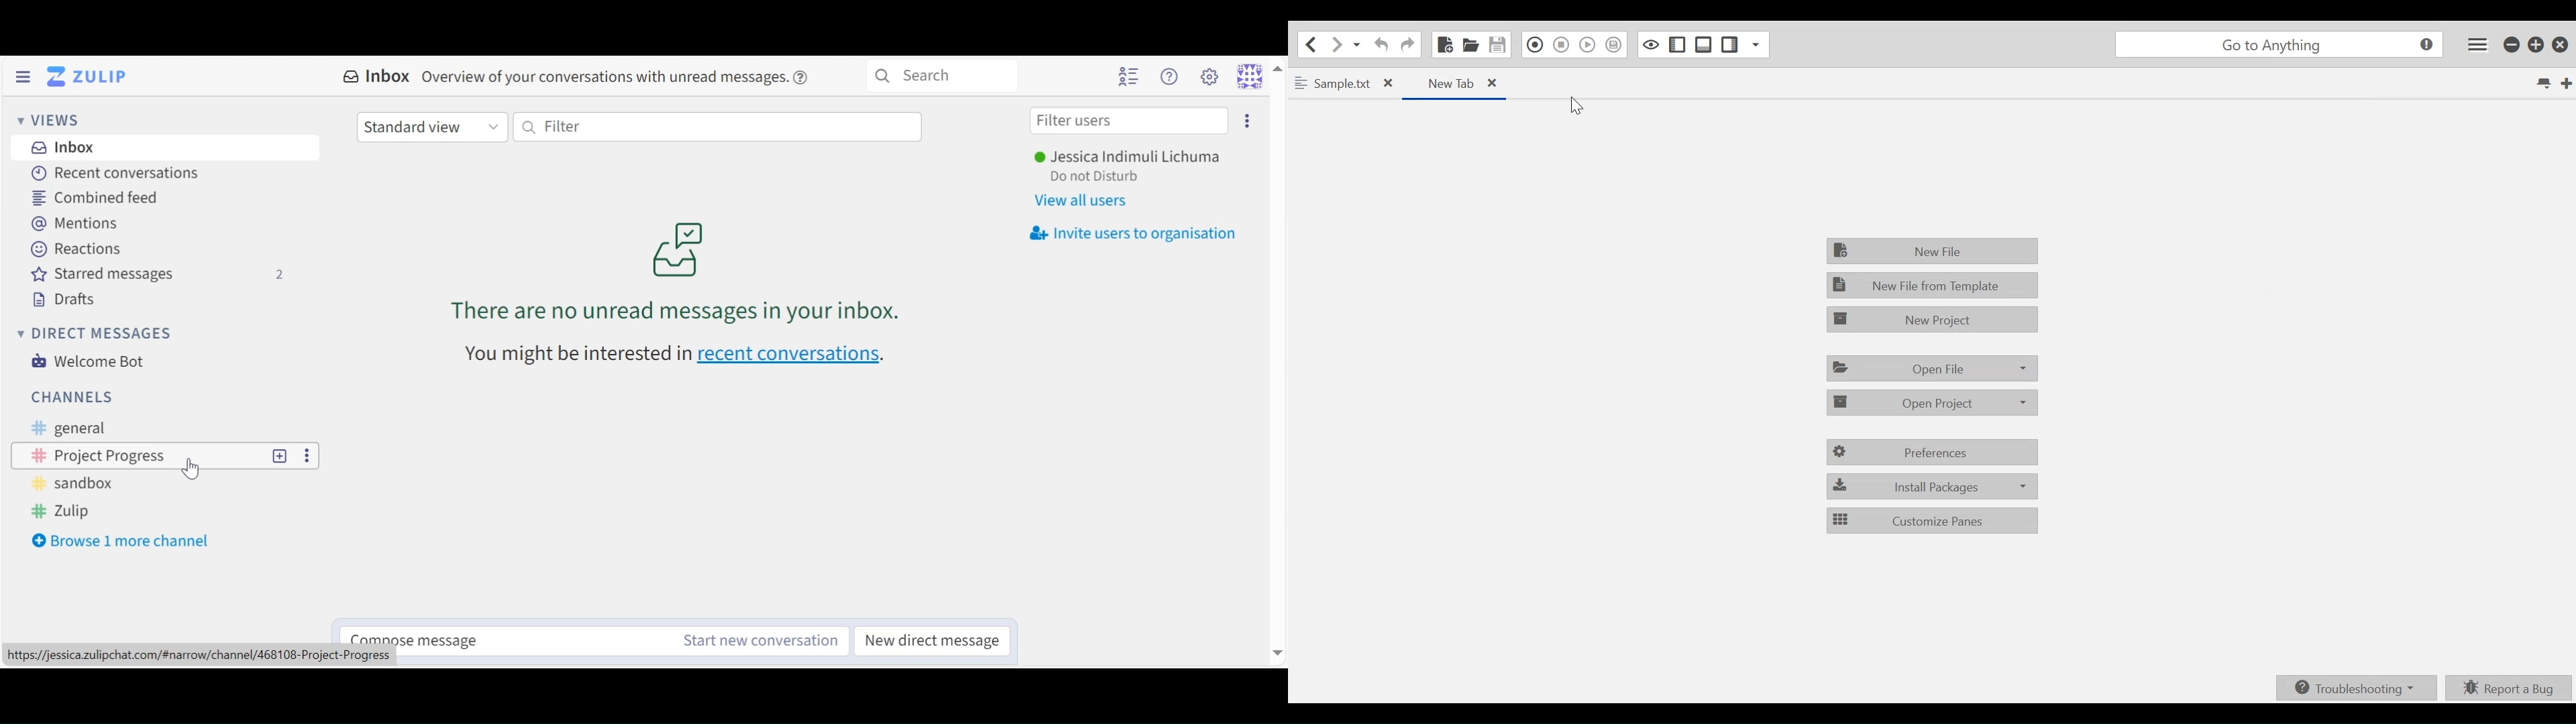 The width and height of the screenshot is (2576, 728). I want to click on Main menu, so click(1210, 76).